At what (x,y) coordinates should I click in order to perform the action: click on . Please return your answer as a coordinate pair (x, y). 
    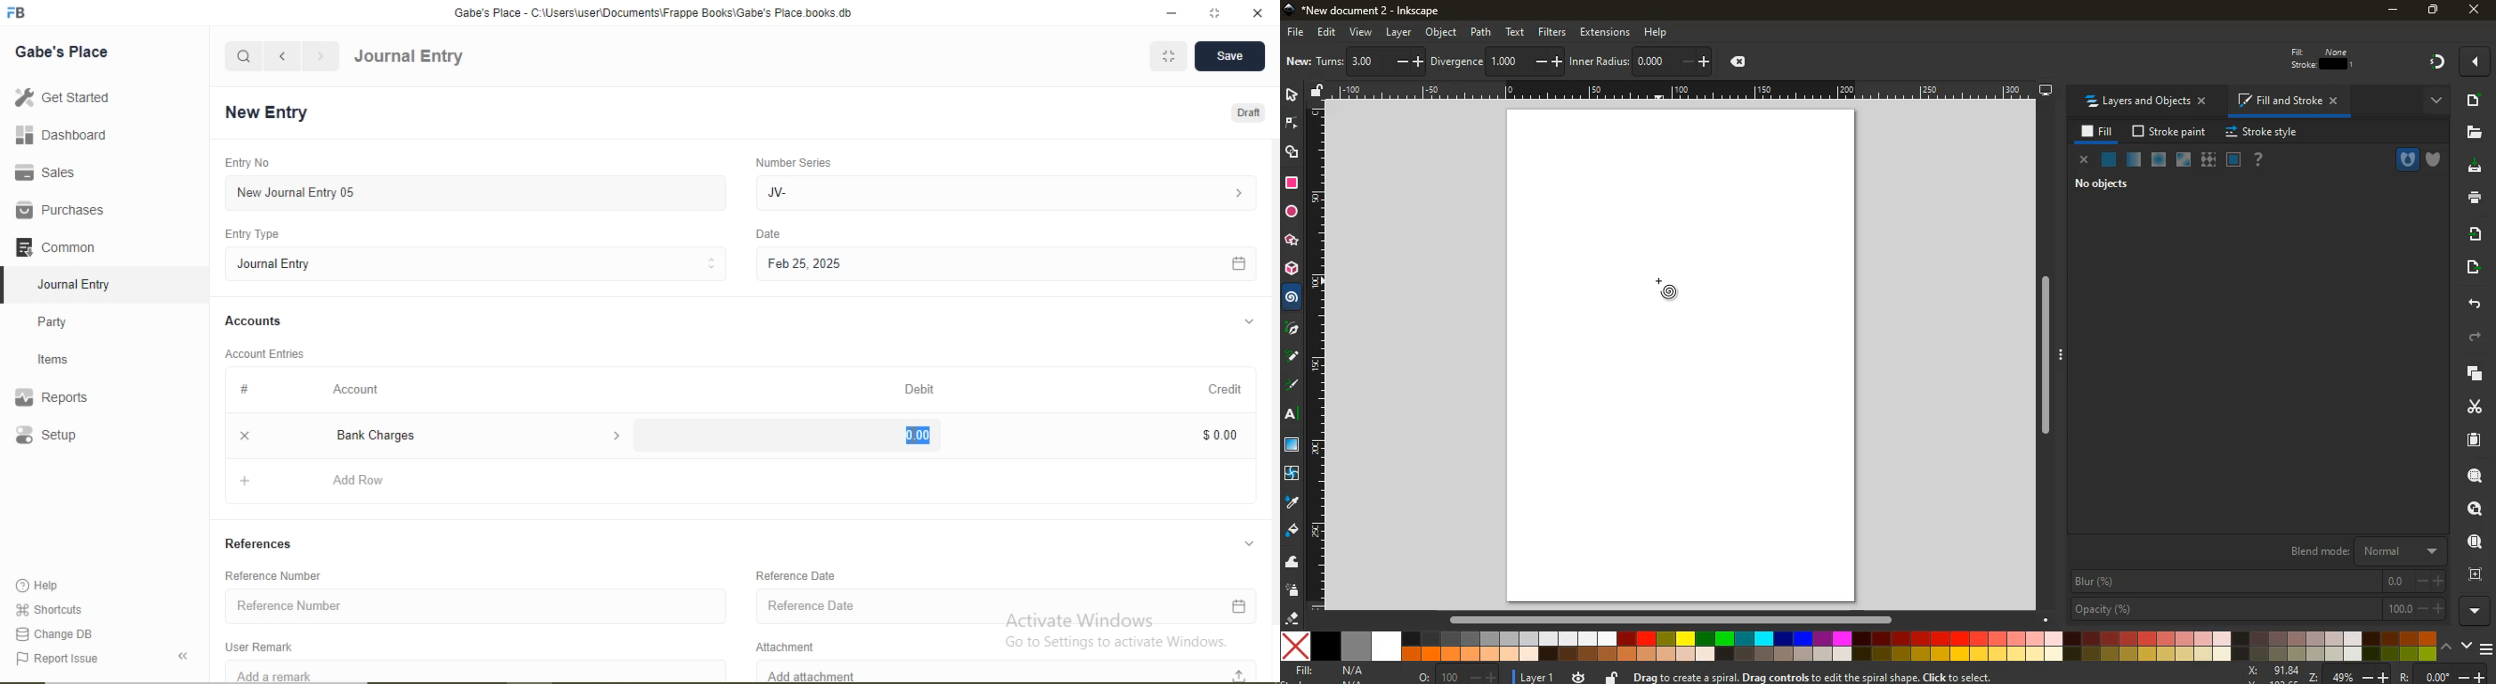
    Looking at the image, I should click on (1292, 358).